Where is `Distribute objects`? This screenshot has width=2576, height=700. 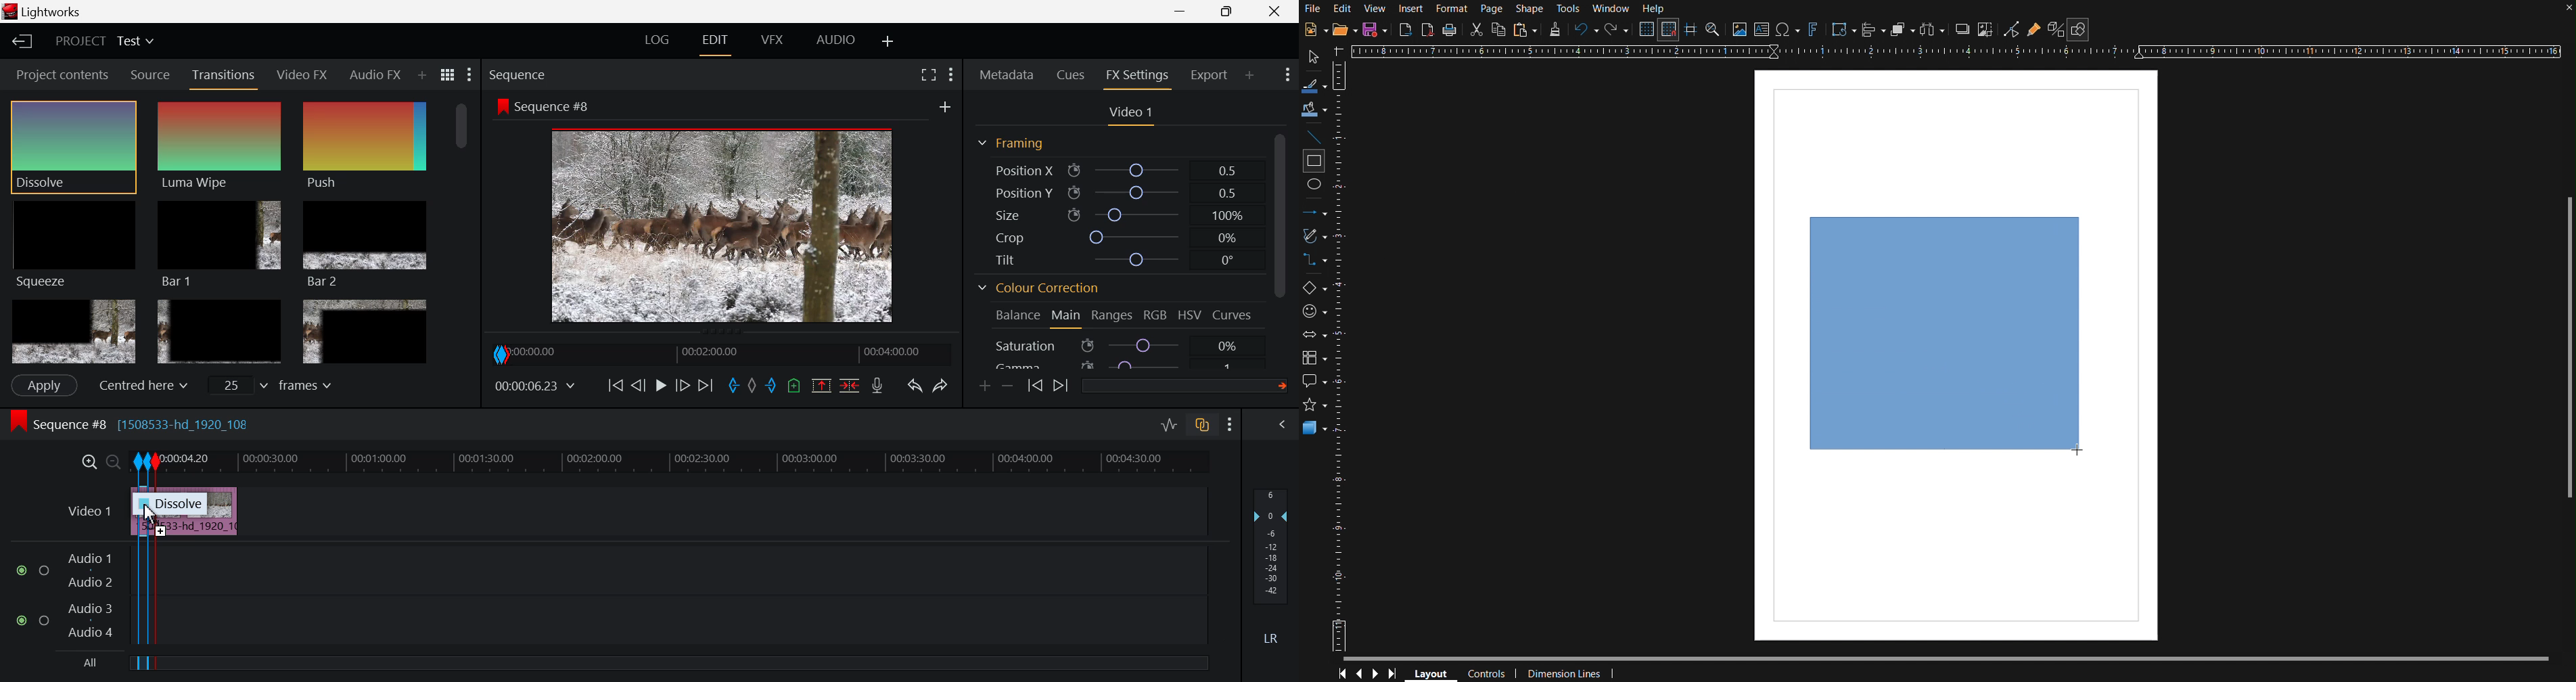
Distribute objects is located at coordinates (1932, 29).